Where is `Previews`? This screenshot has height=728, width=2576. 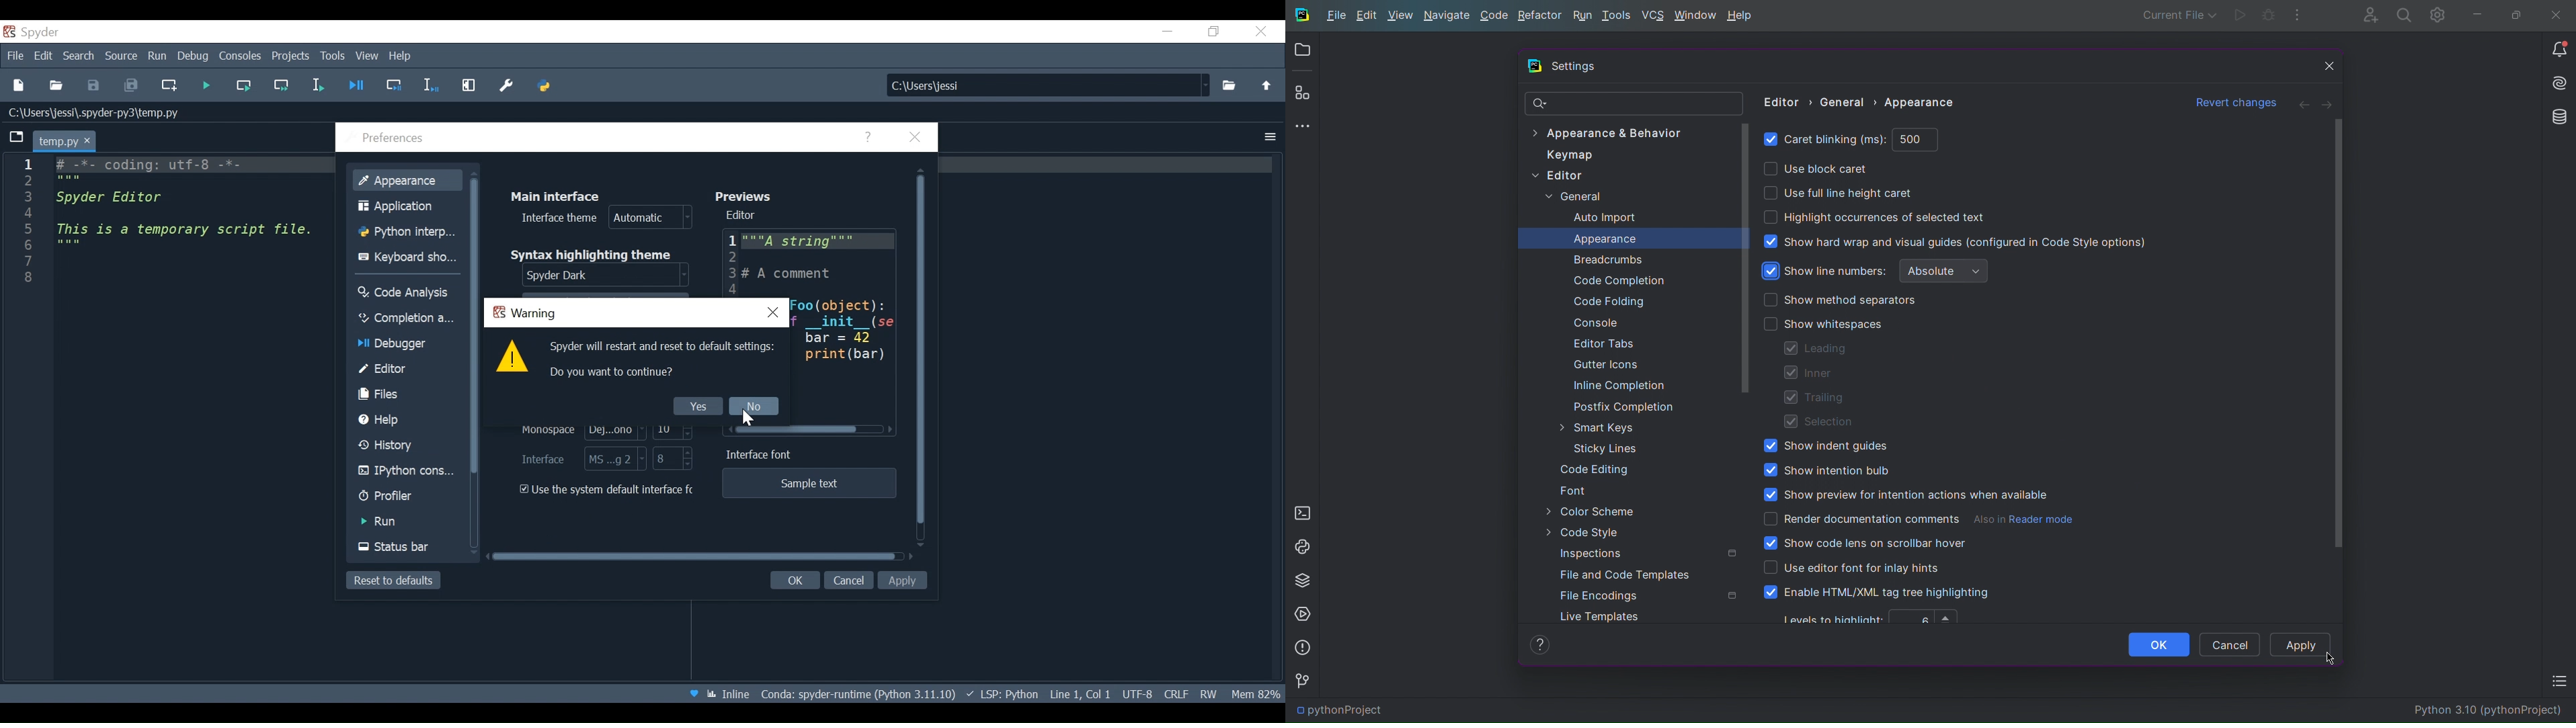 Previews is located at coordinates (747, 196).